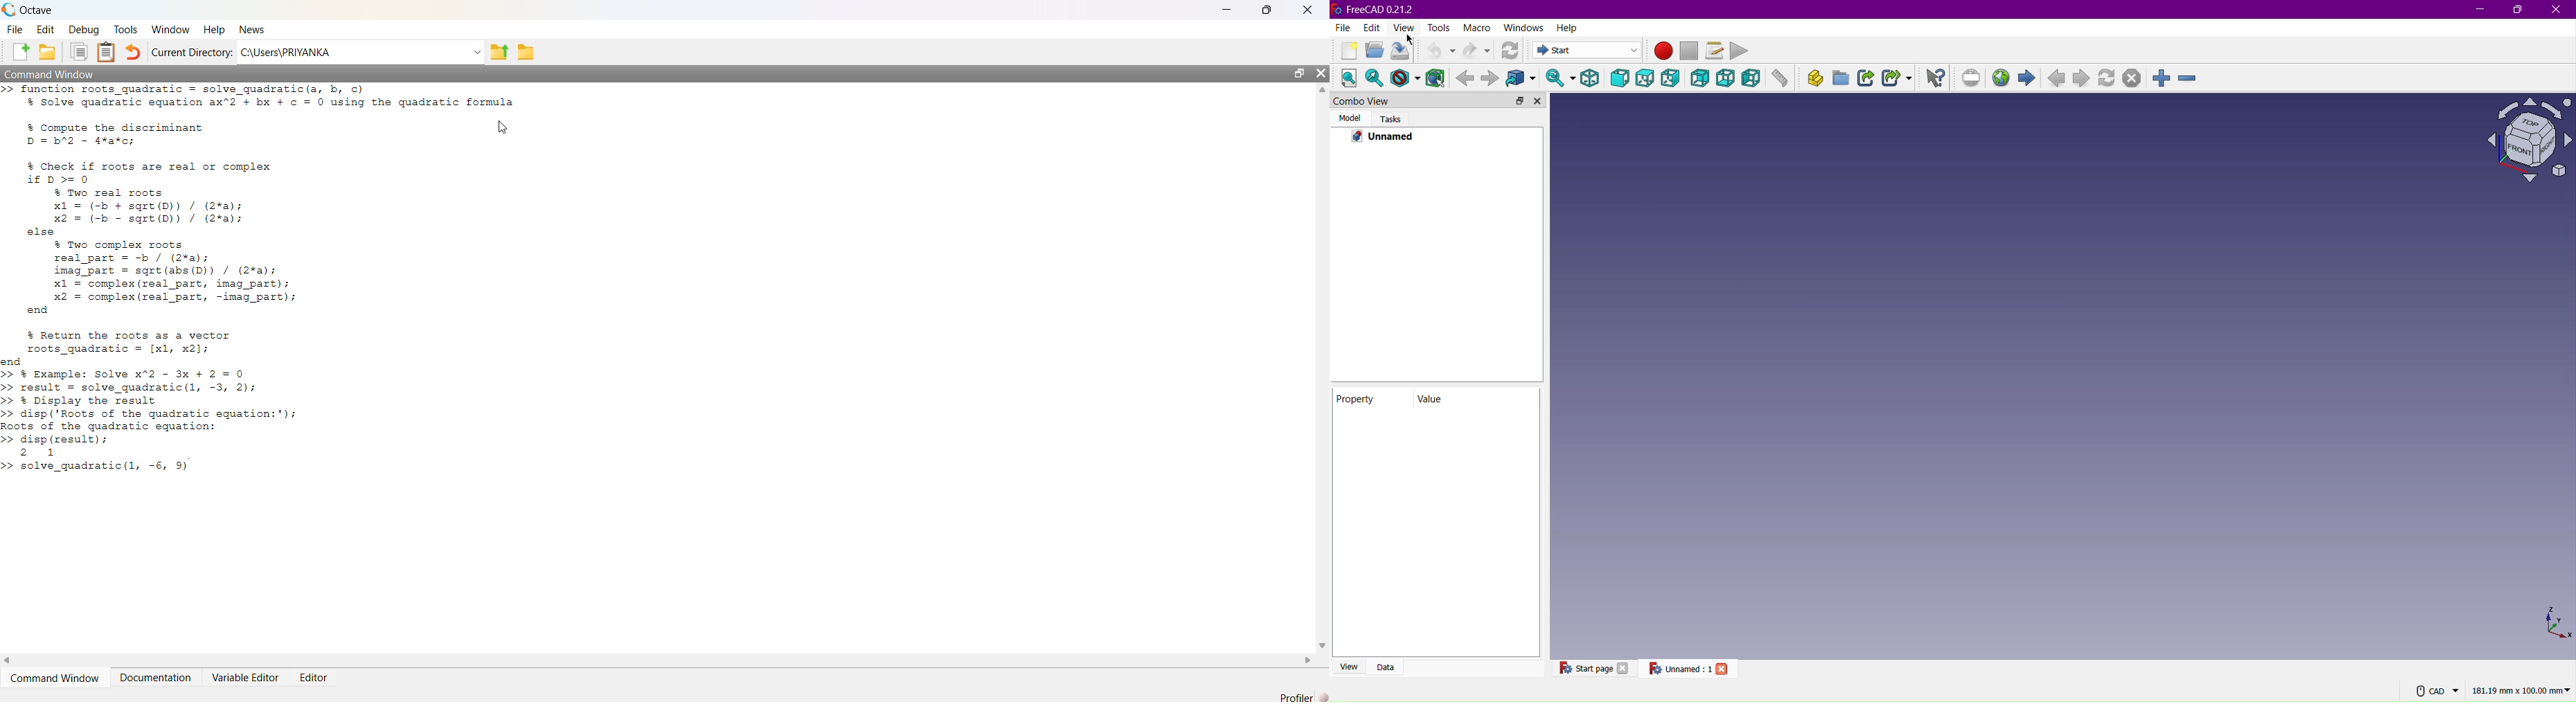 The image size is (2576, 728). I want to click on one directory up, so click(500, 51).